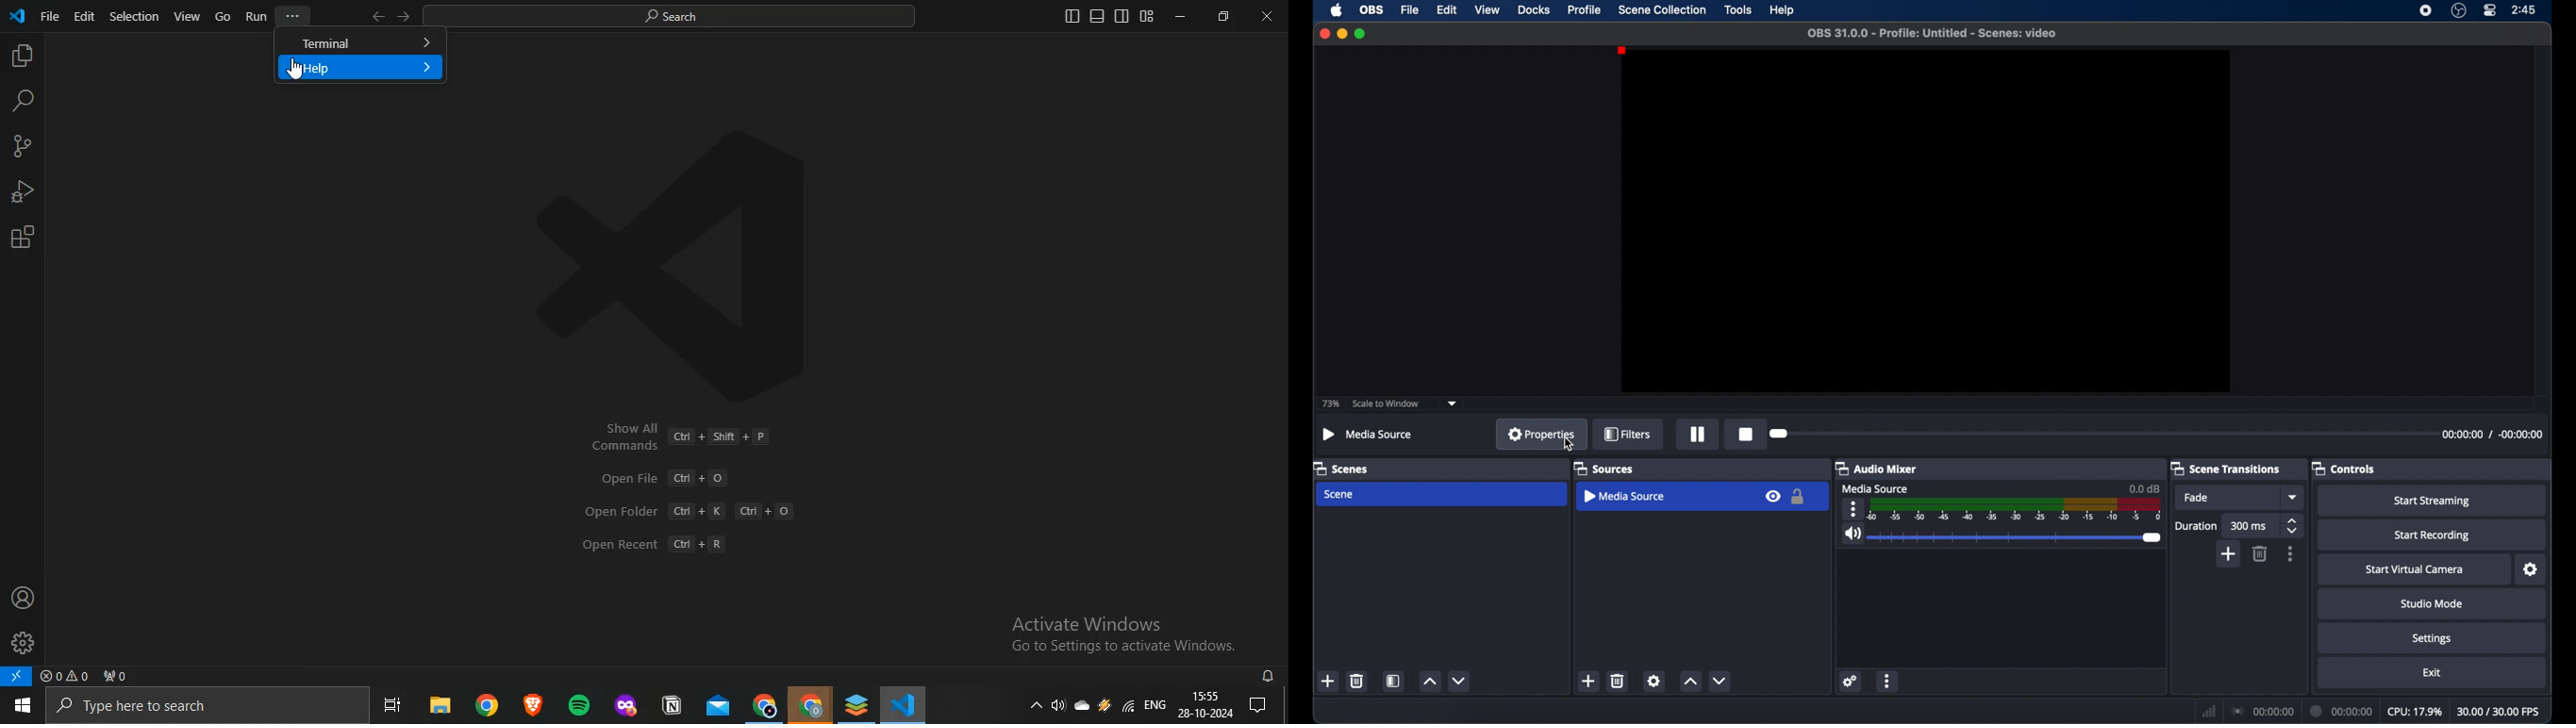 The width and height of the screenshot is (2576, 728). I want to click on sources, so click(1603, 468).